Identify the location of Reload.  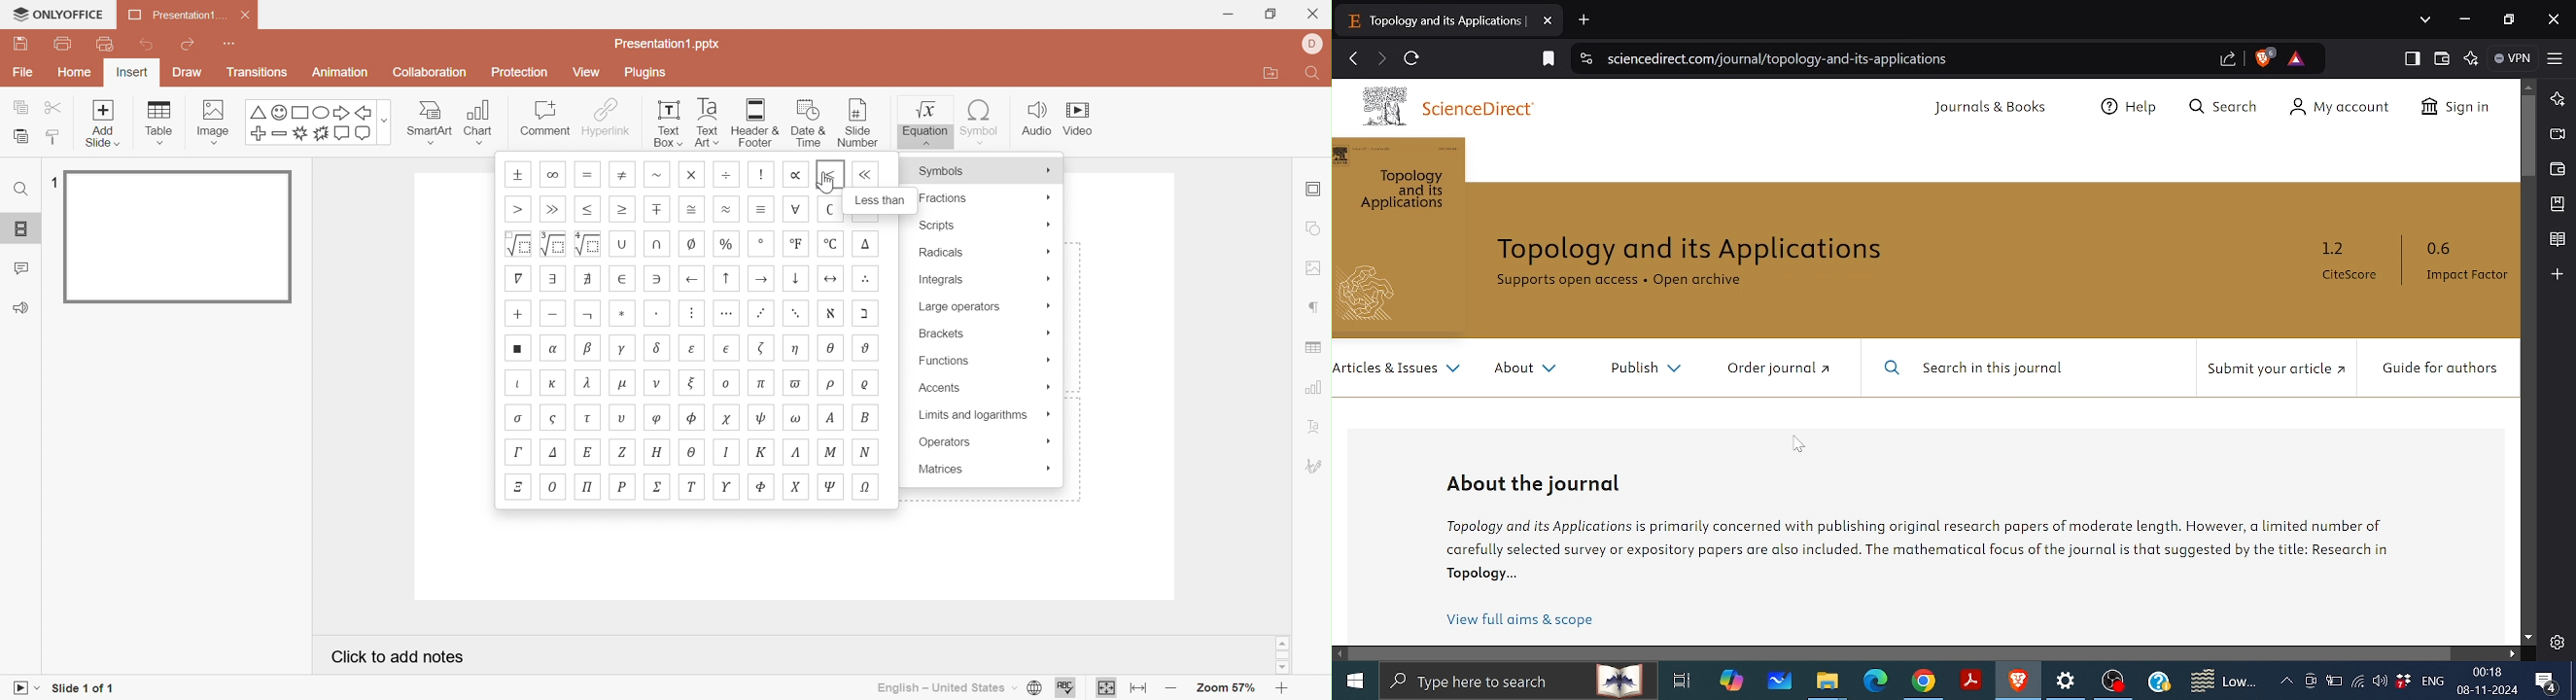
(1413, 58).